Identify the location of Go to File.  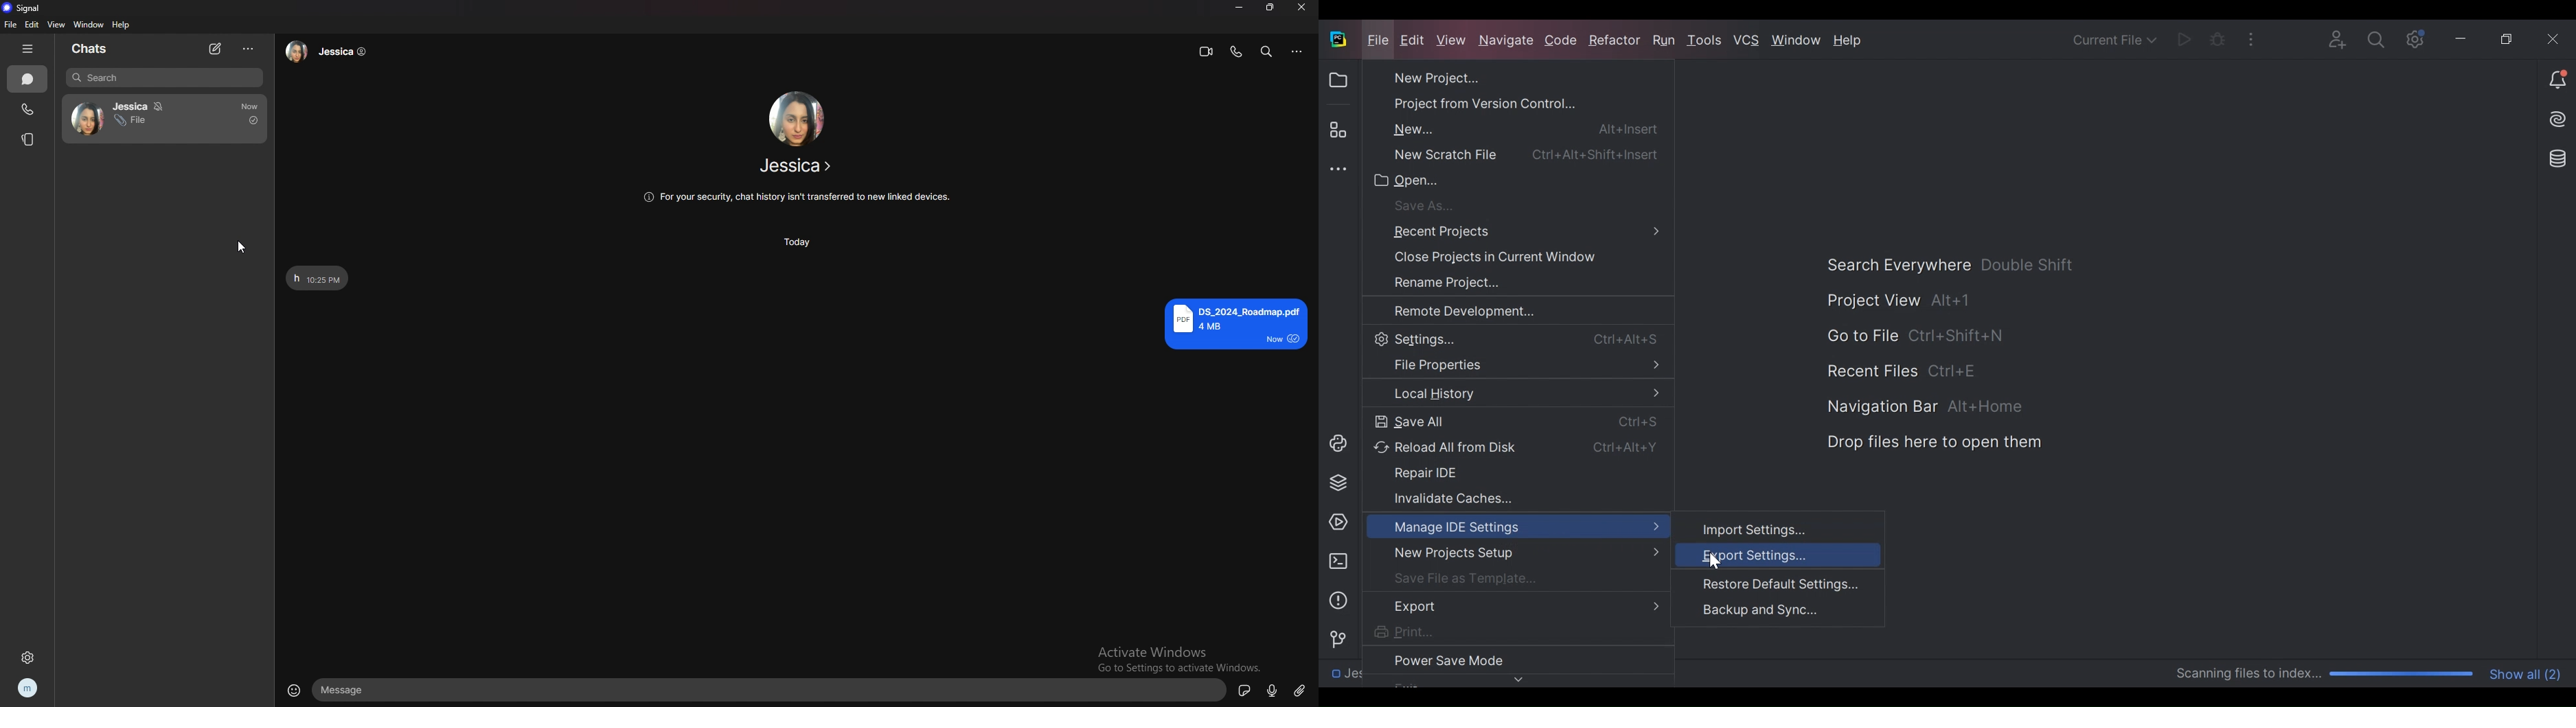
(1913, 336).